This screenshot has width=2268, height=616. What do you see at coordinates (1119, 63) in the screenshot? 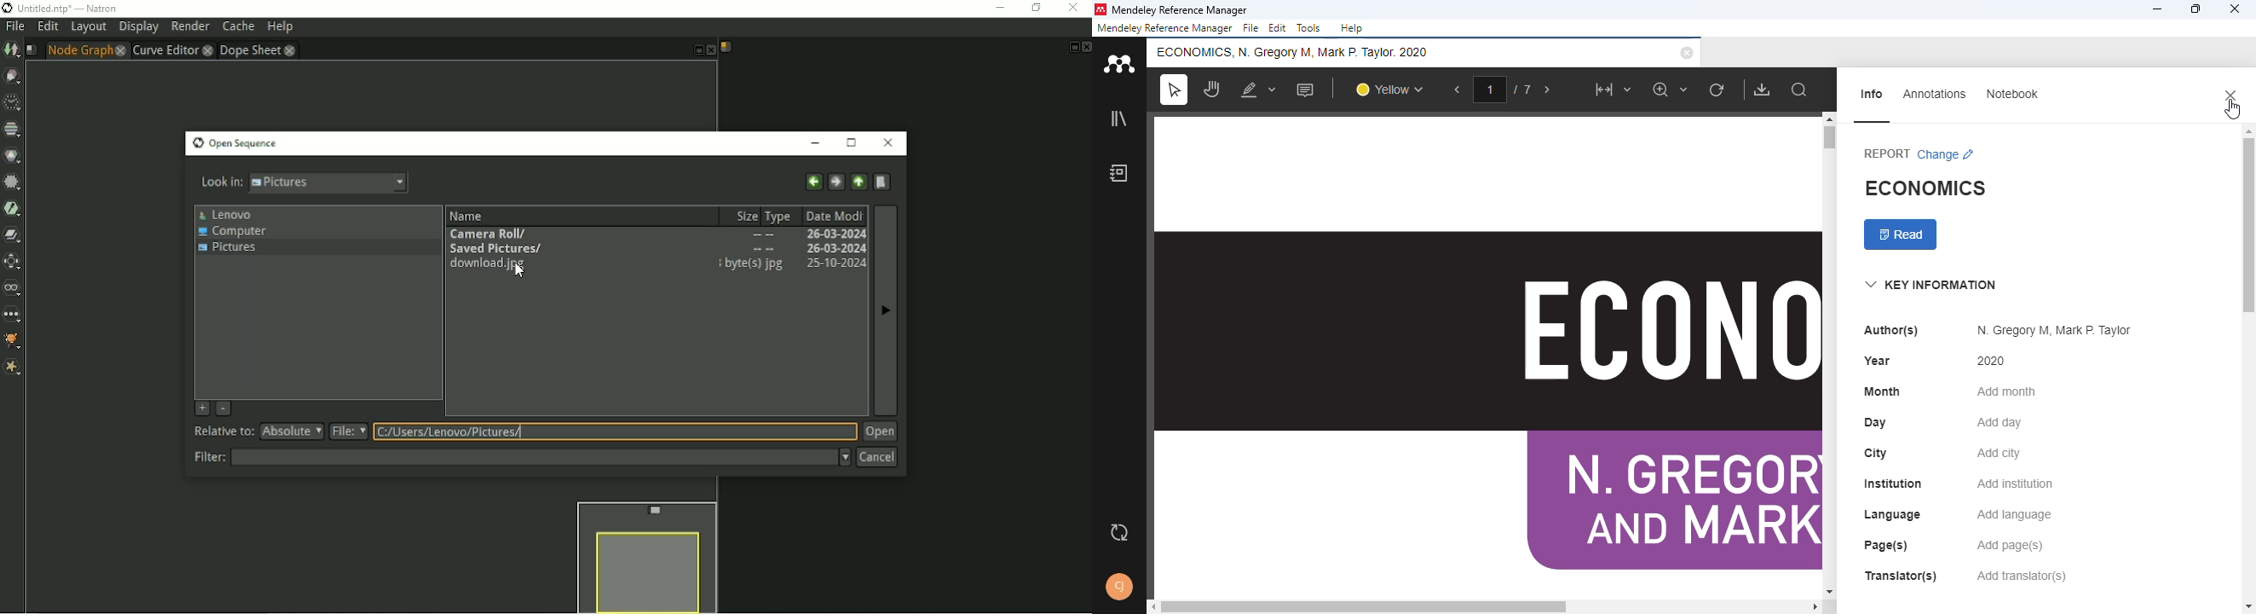
I see `logo` at bounding box center [1119, 63].